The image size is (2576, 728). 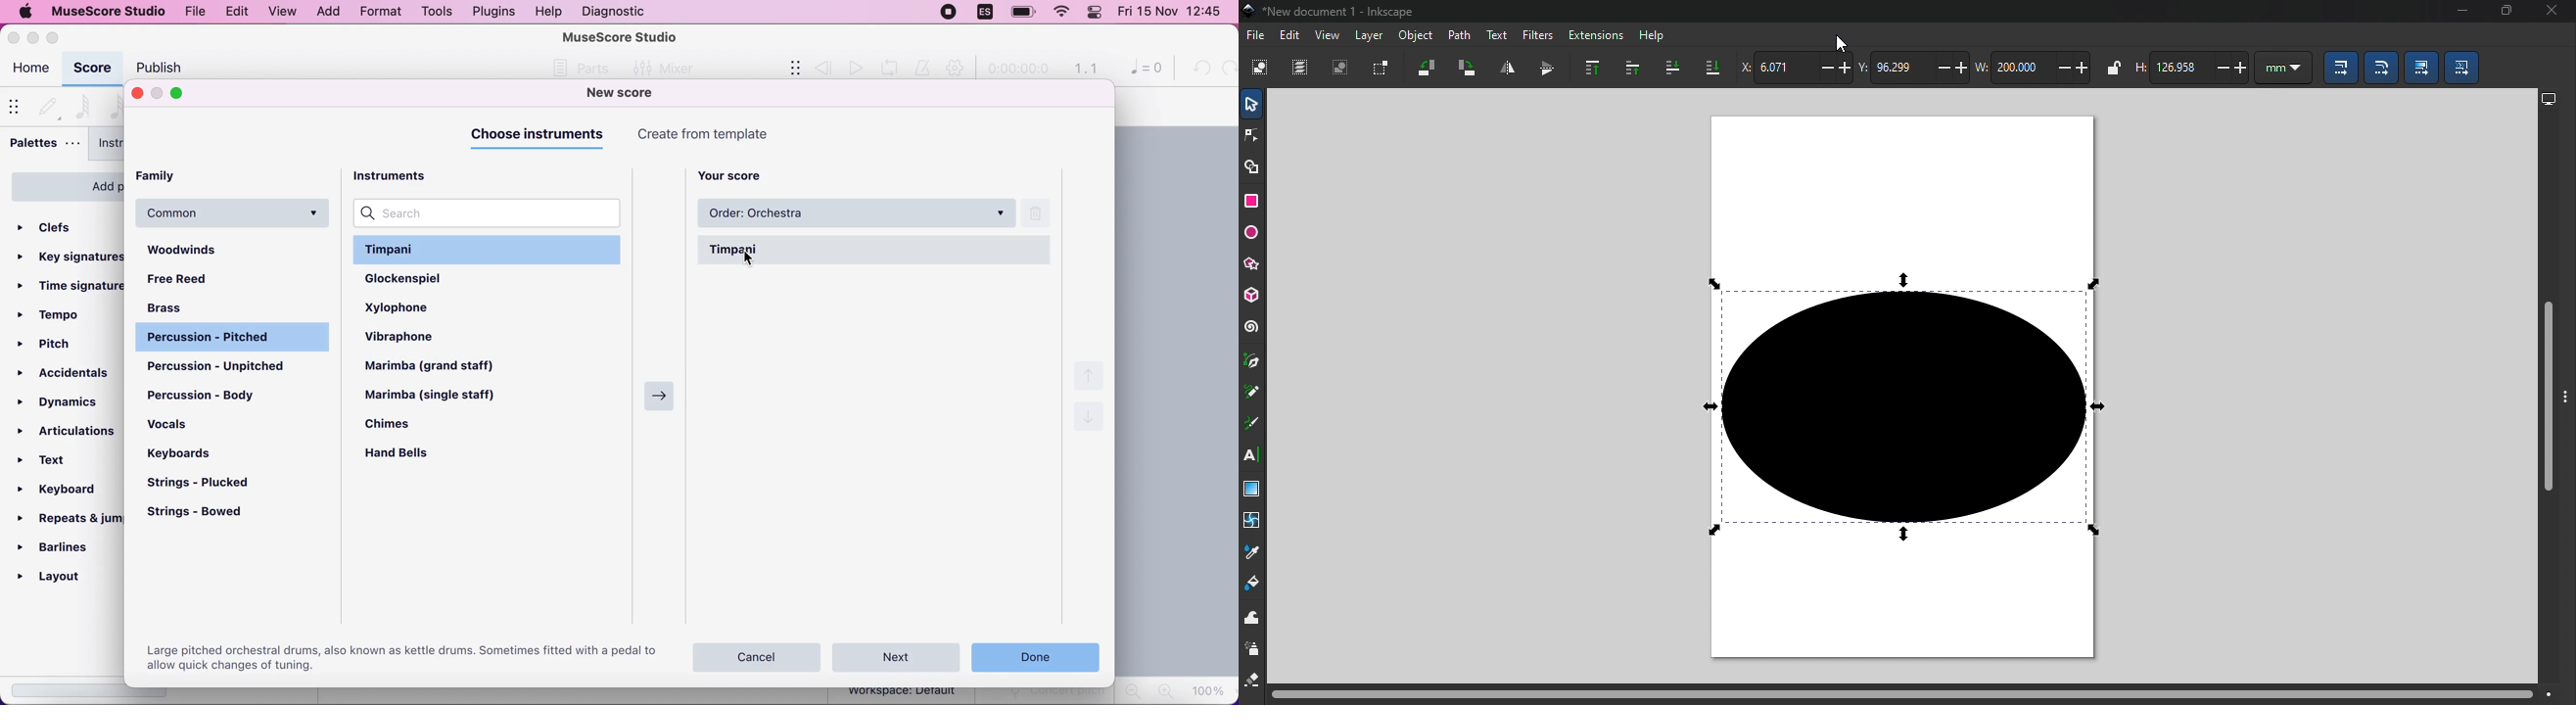 I want to click on Move patterns (in fill or stoke) along with the objects, so click(x=2460, y=68).